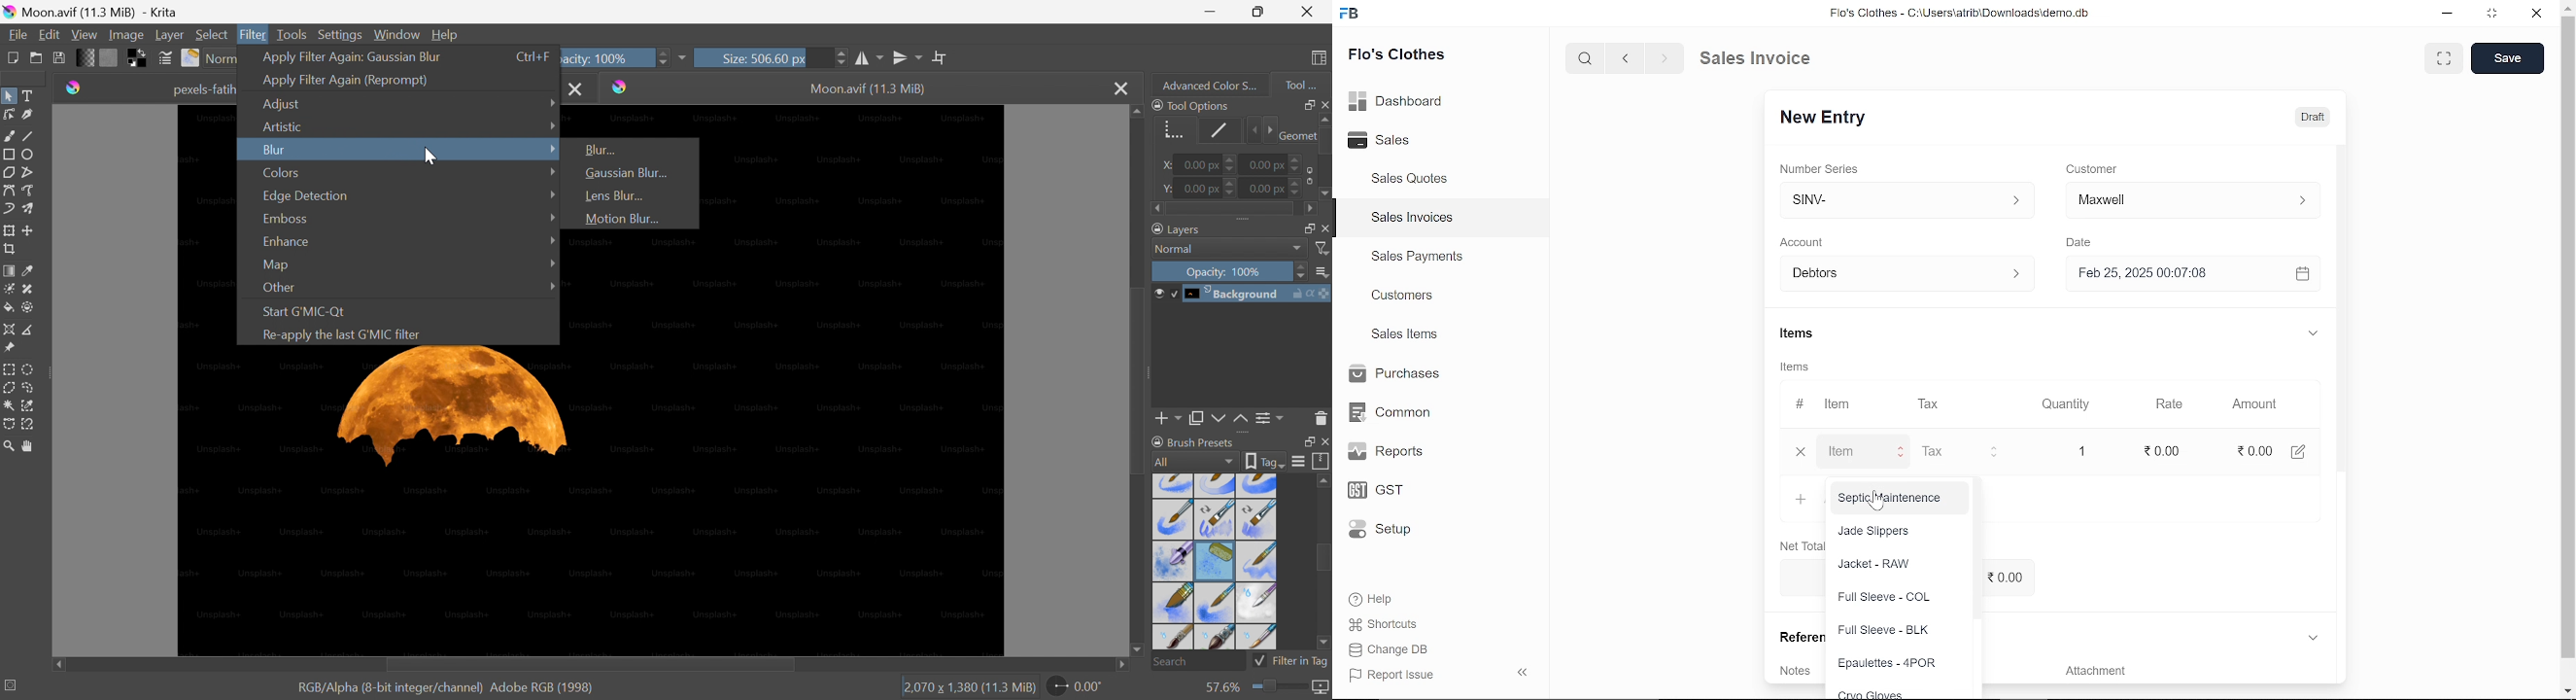 This screenshot has height=700, width=2576. I want to click on View, so click(84, 35).